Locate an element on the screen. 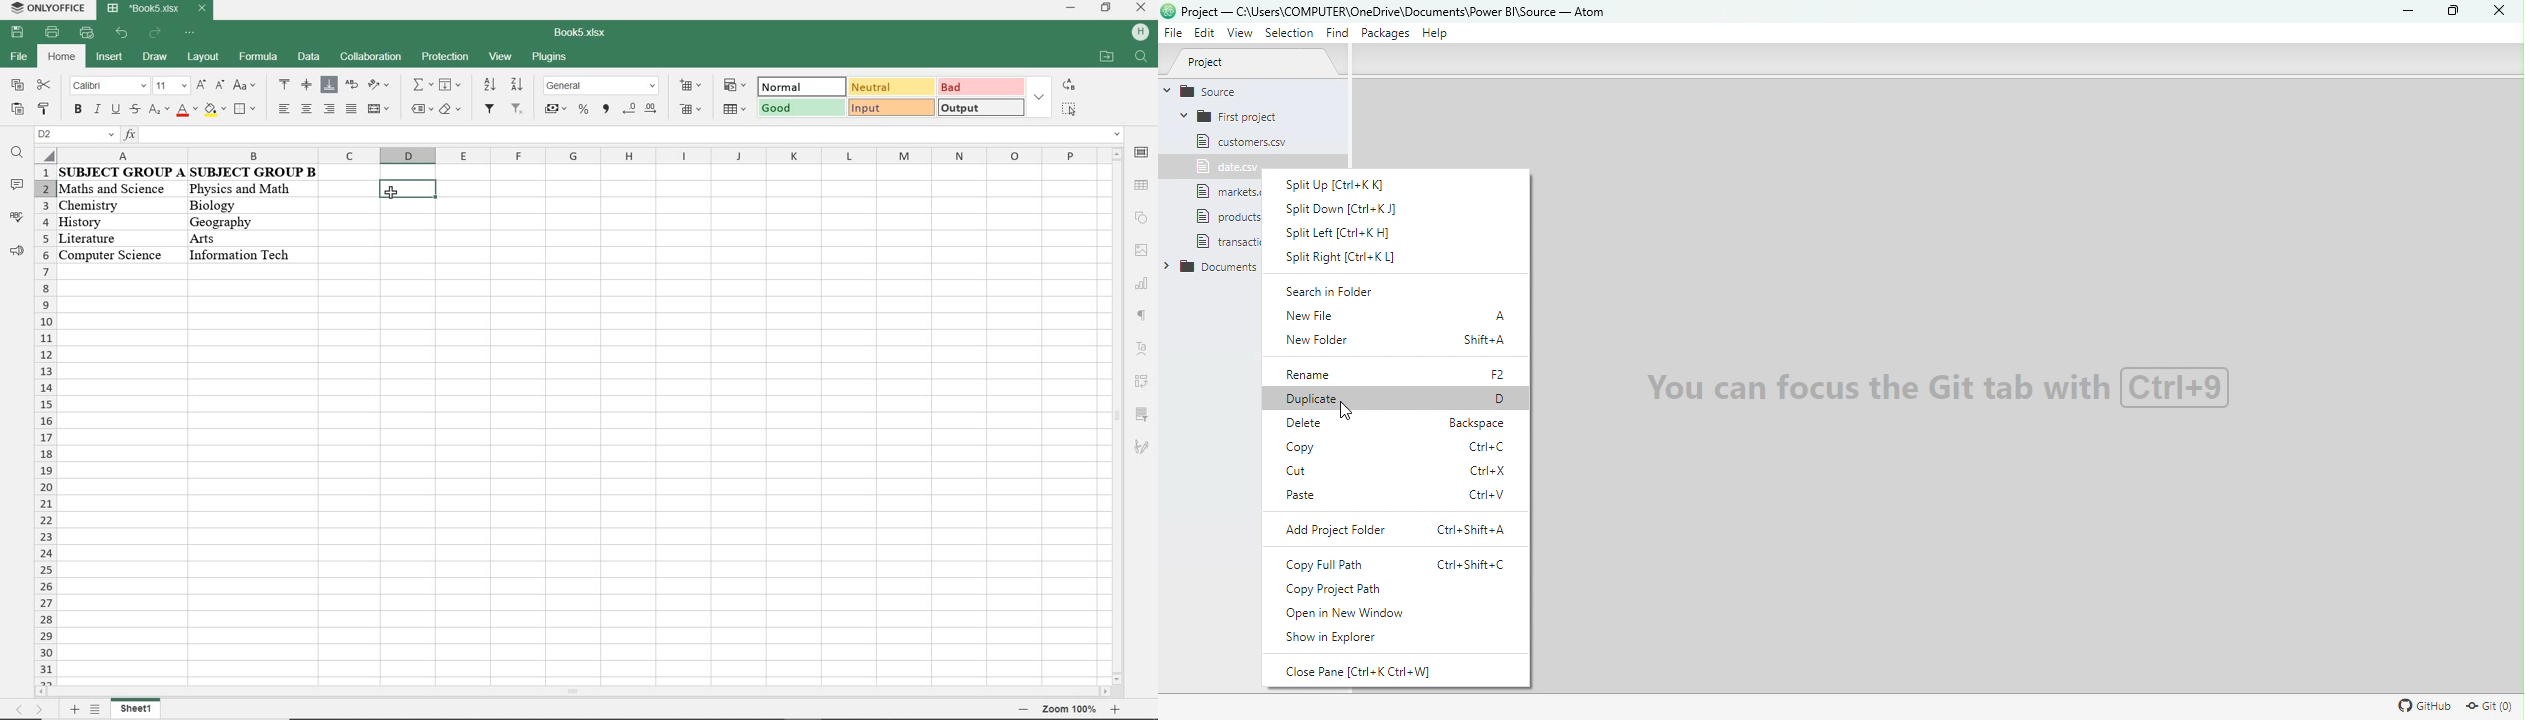  Split right is located at coordinates (1351, 258).